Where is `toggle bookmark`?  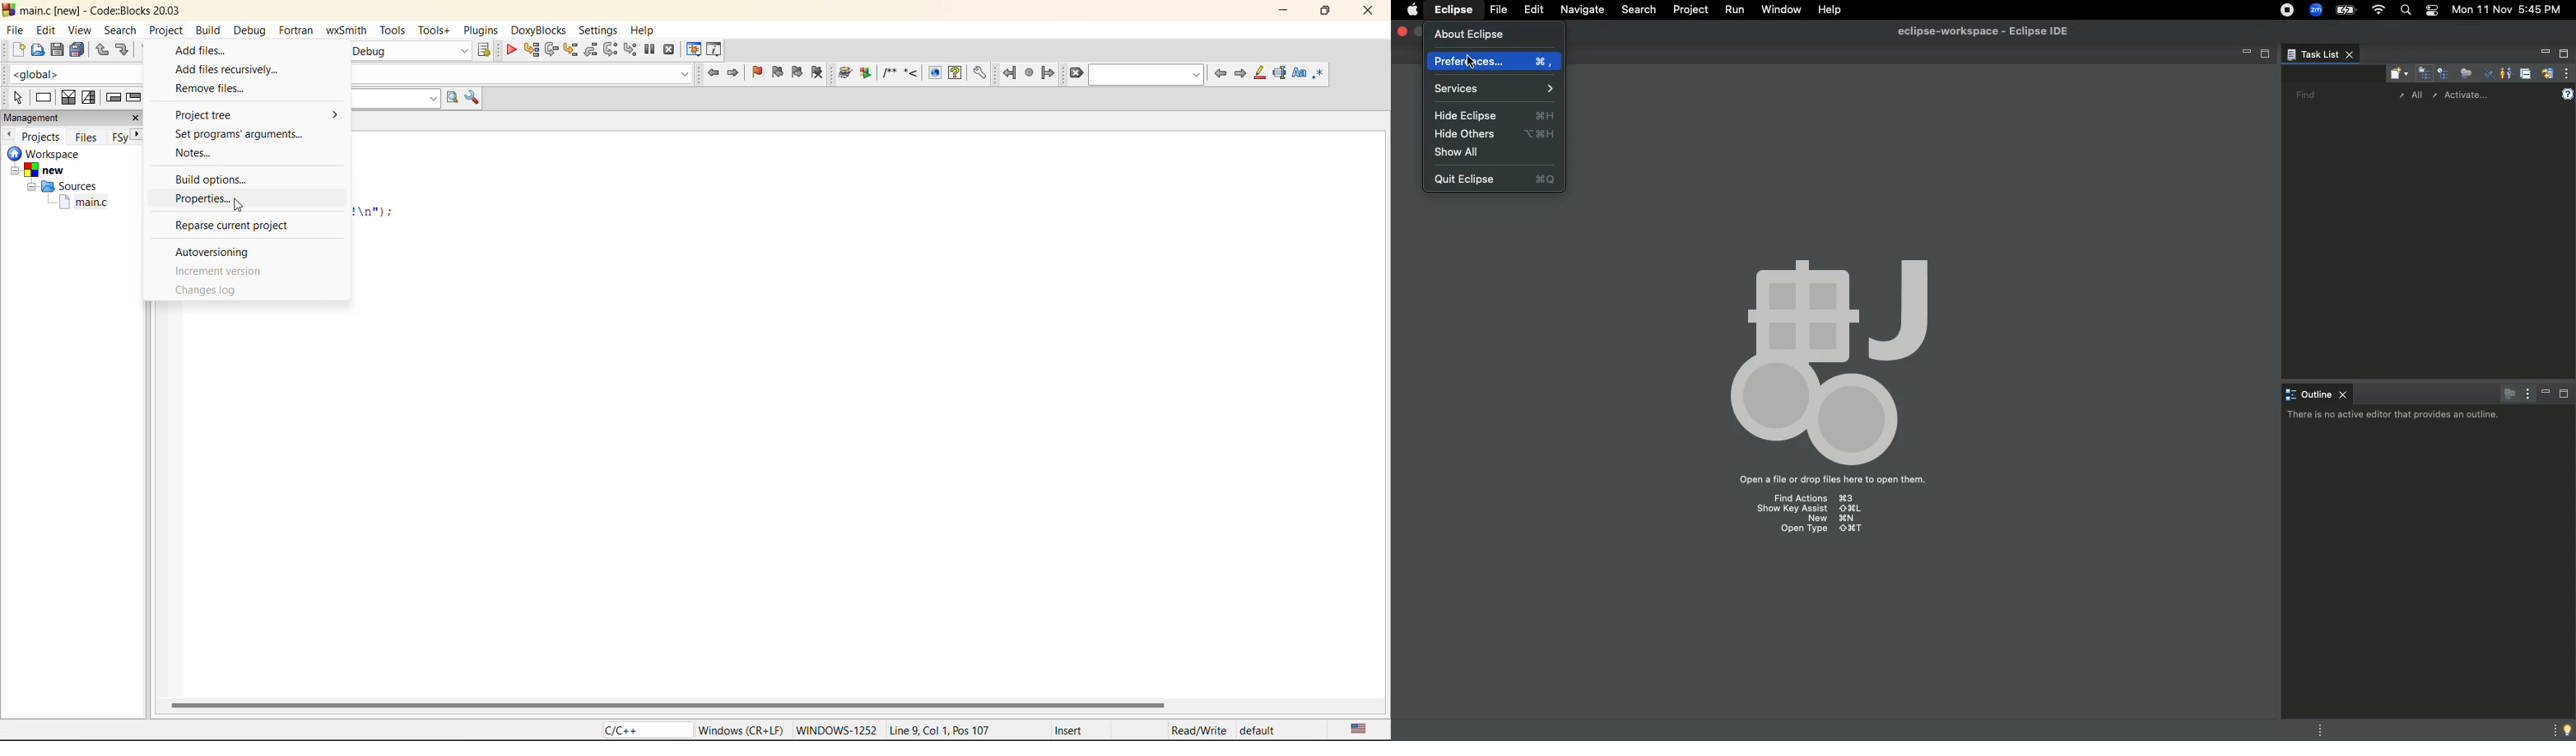
toggle bookmark is located at coordinates (760, 72).